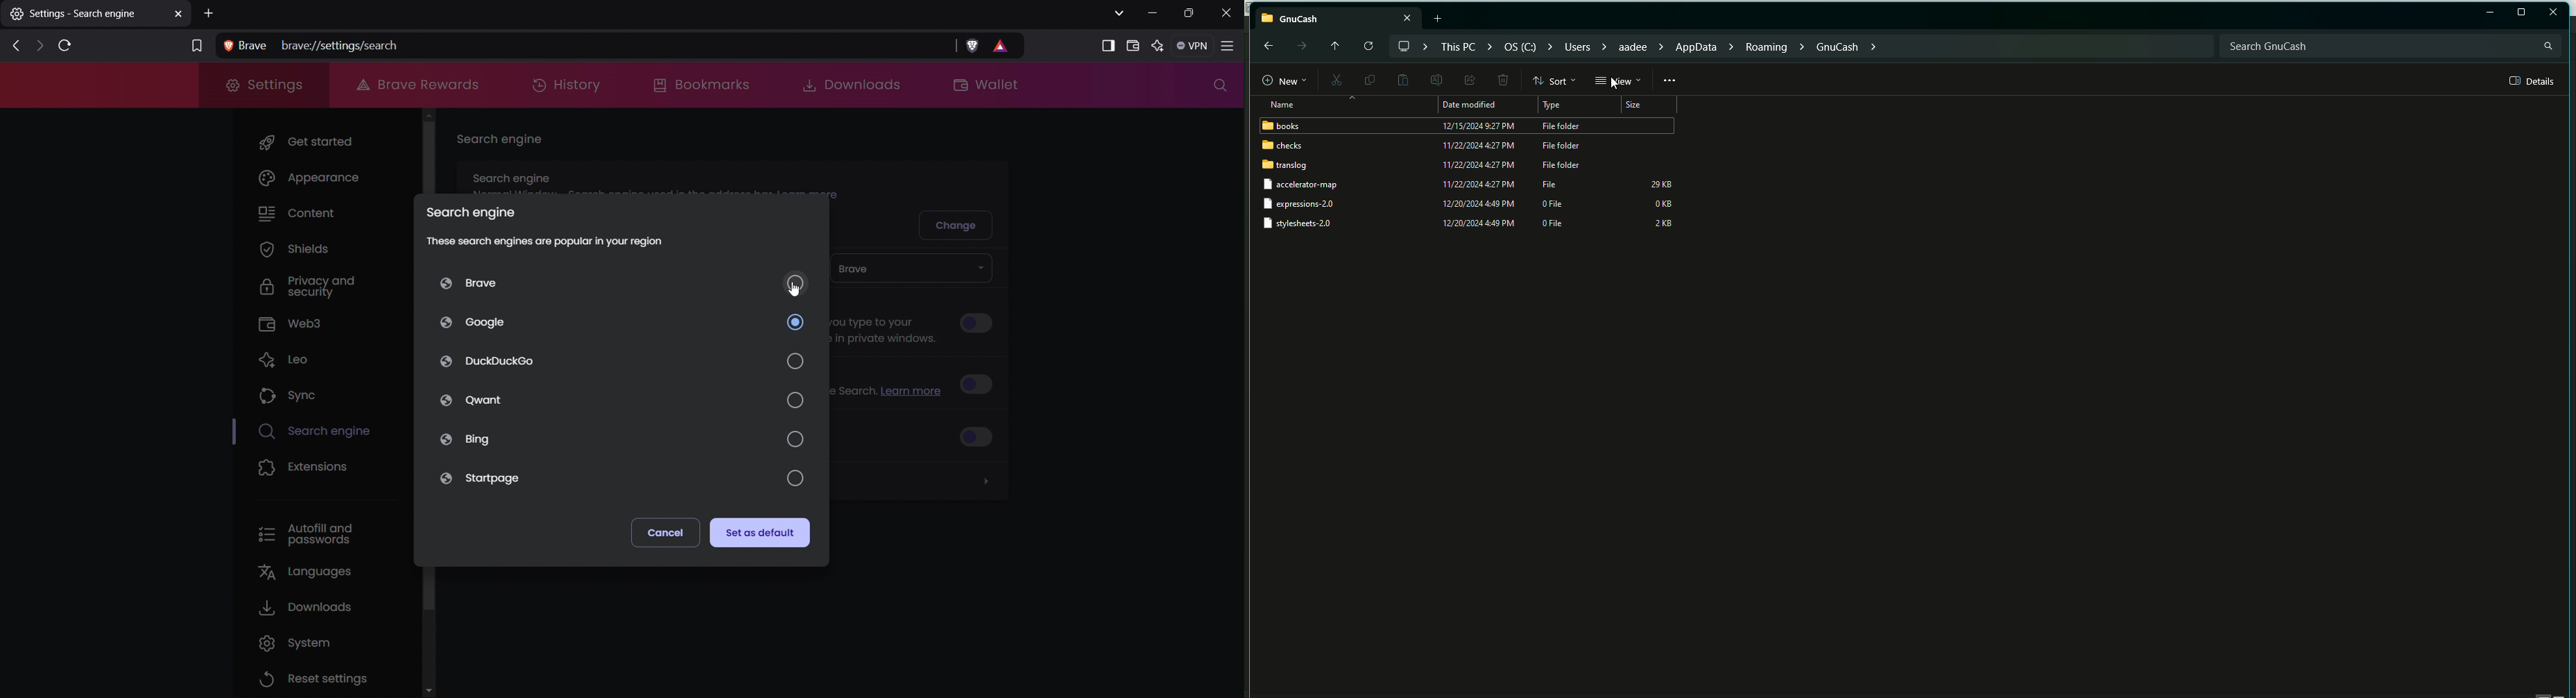  What do you see at coordinates (2389, 45) in the screenshot?
I see `Search bar` at bounding box center [2389, 45].